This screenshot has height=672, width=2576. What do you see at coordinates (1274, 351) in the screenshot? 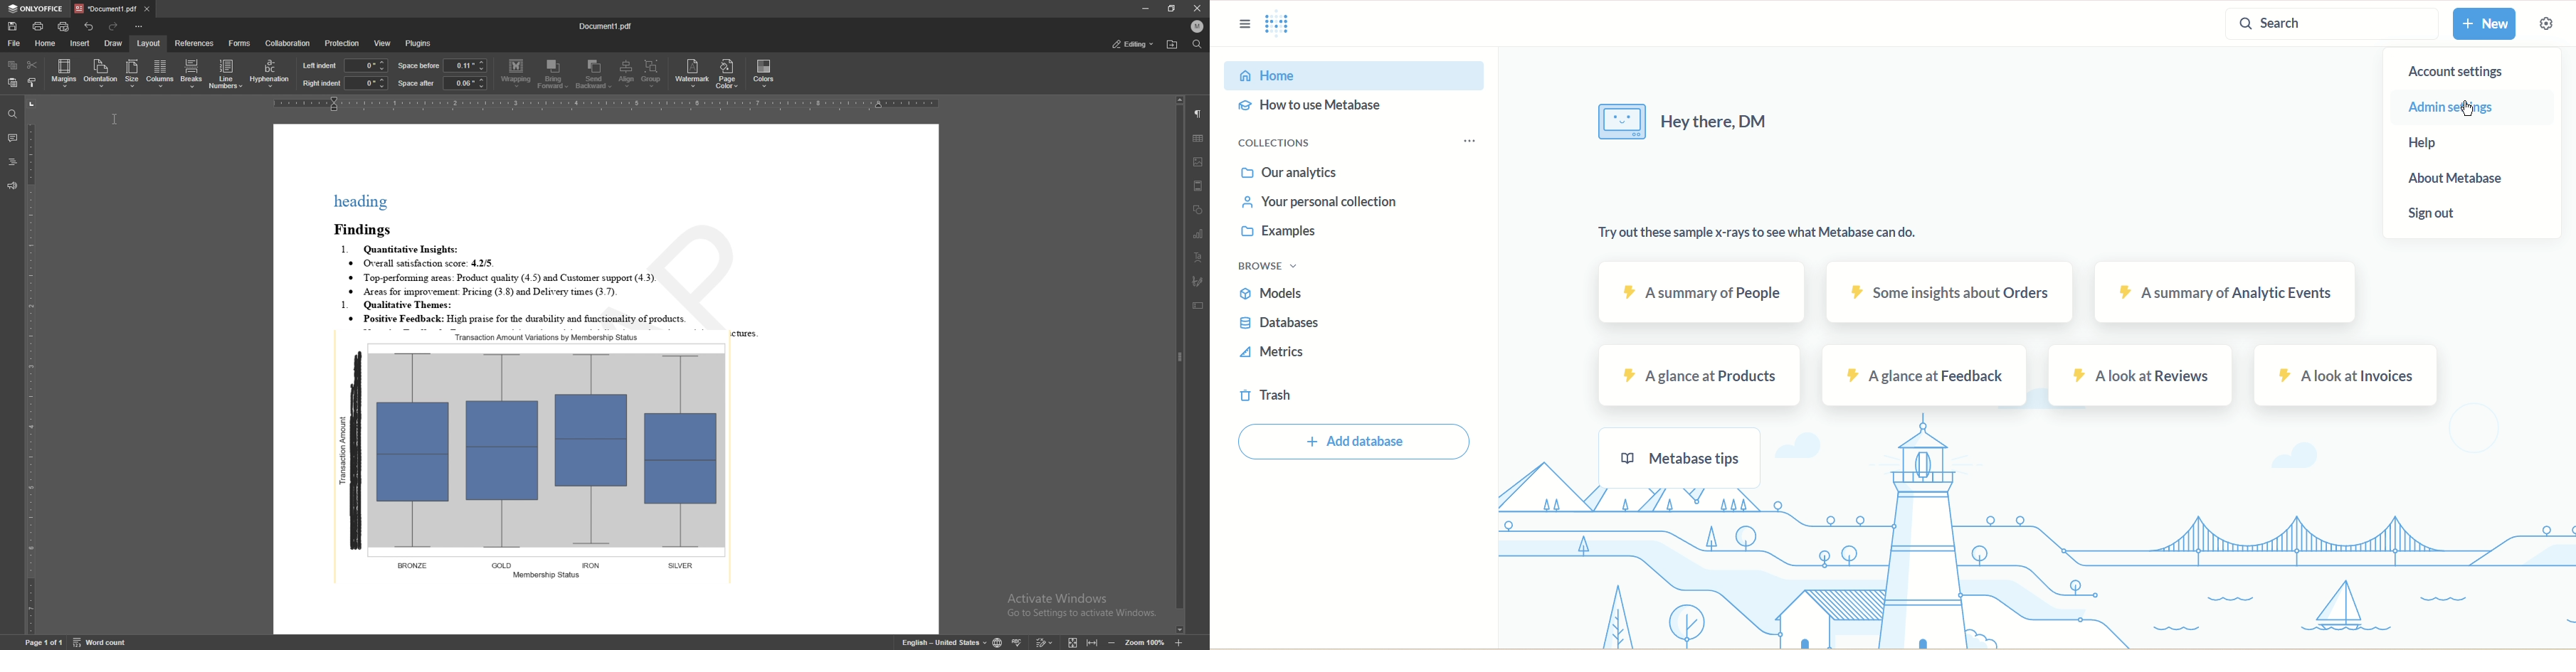
I see `Metrics` at bounding box center [1274, 351].